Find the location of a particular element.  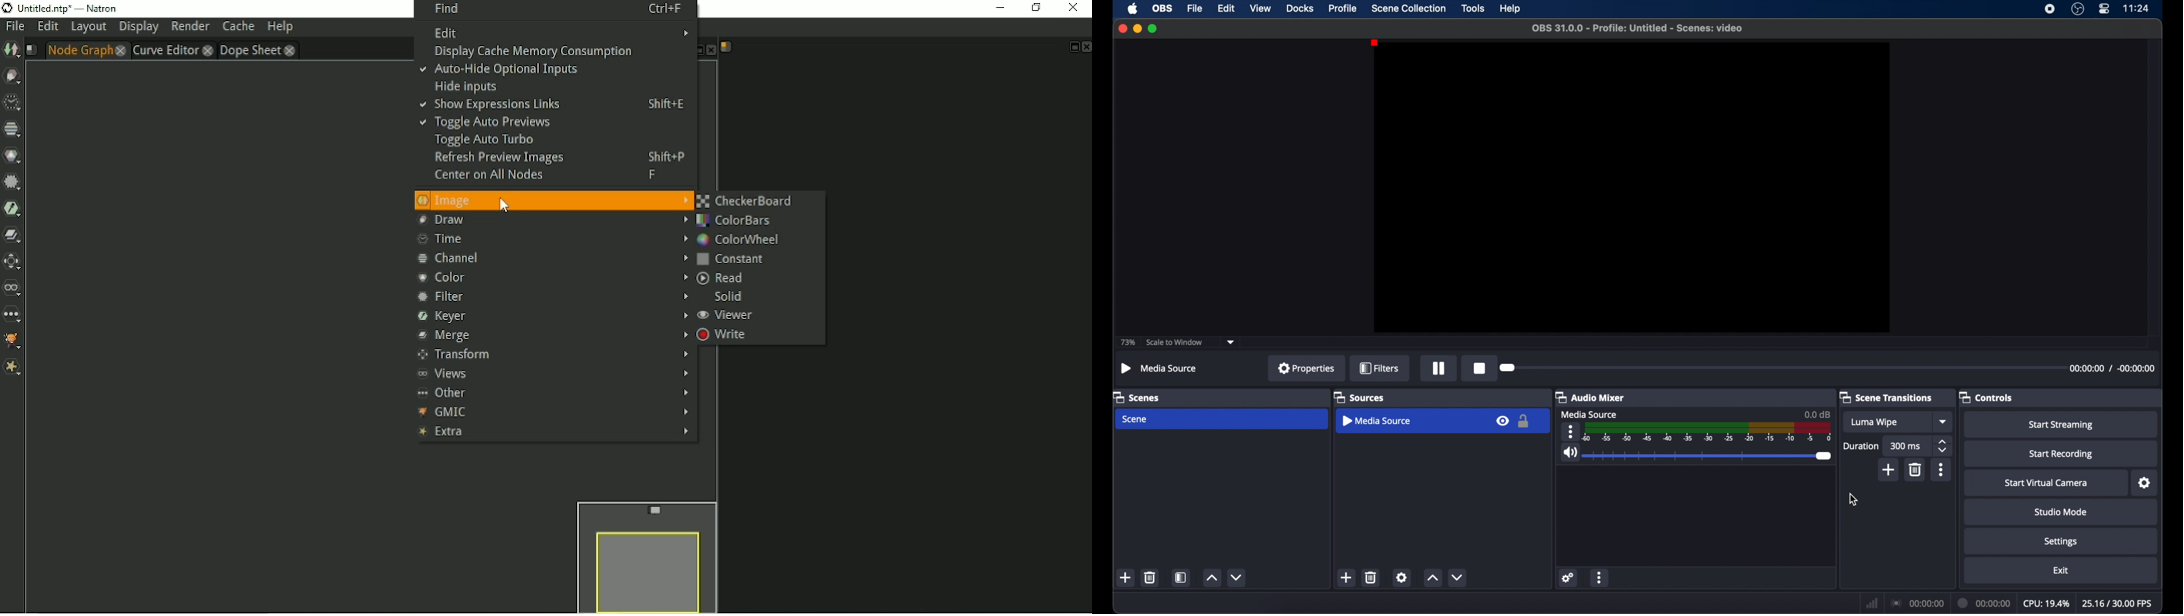

duration is located at coordinates (1861, 446).